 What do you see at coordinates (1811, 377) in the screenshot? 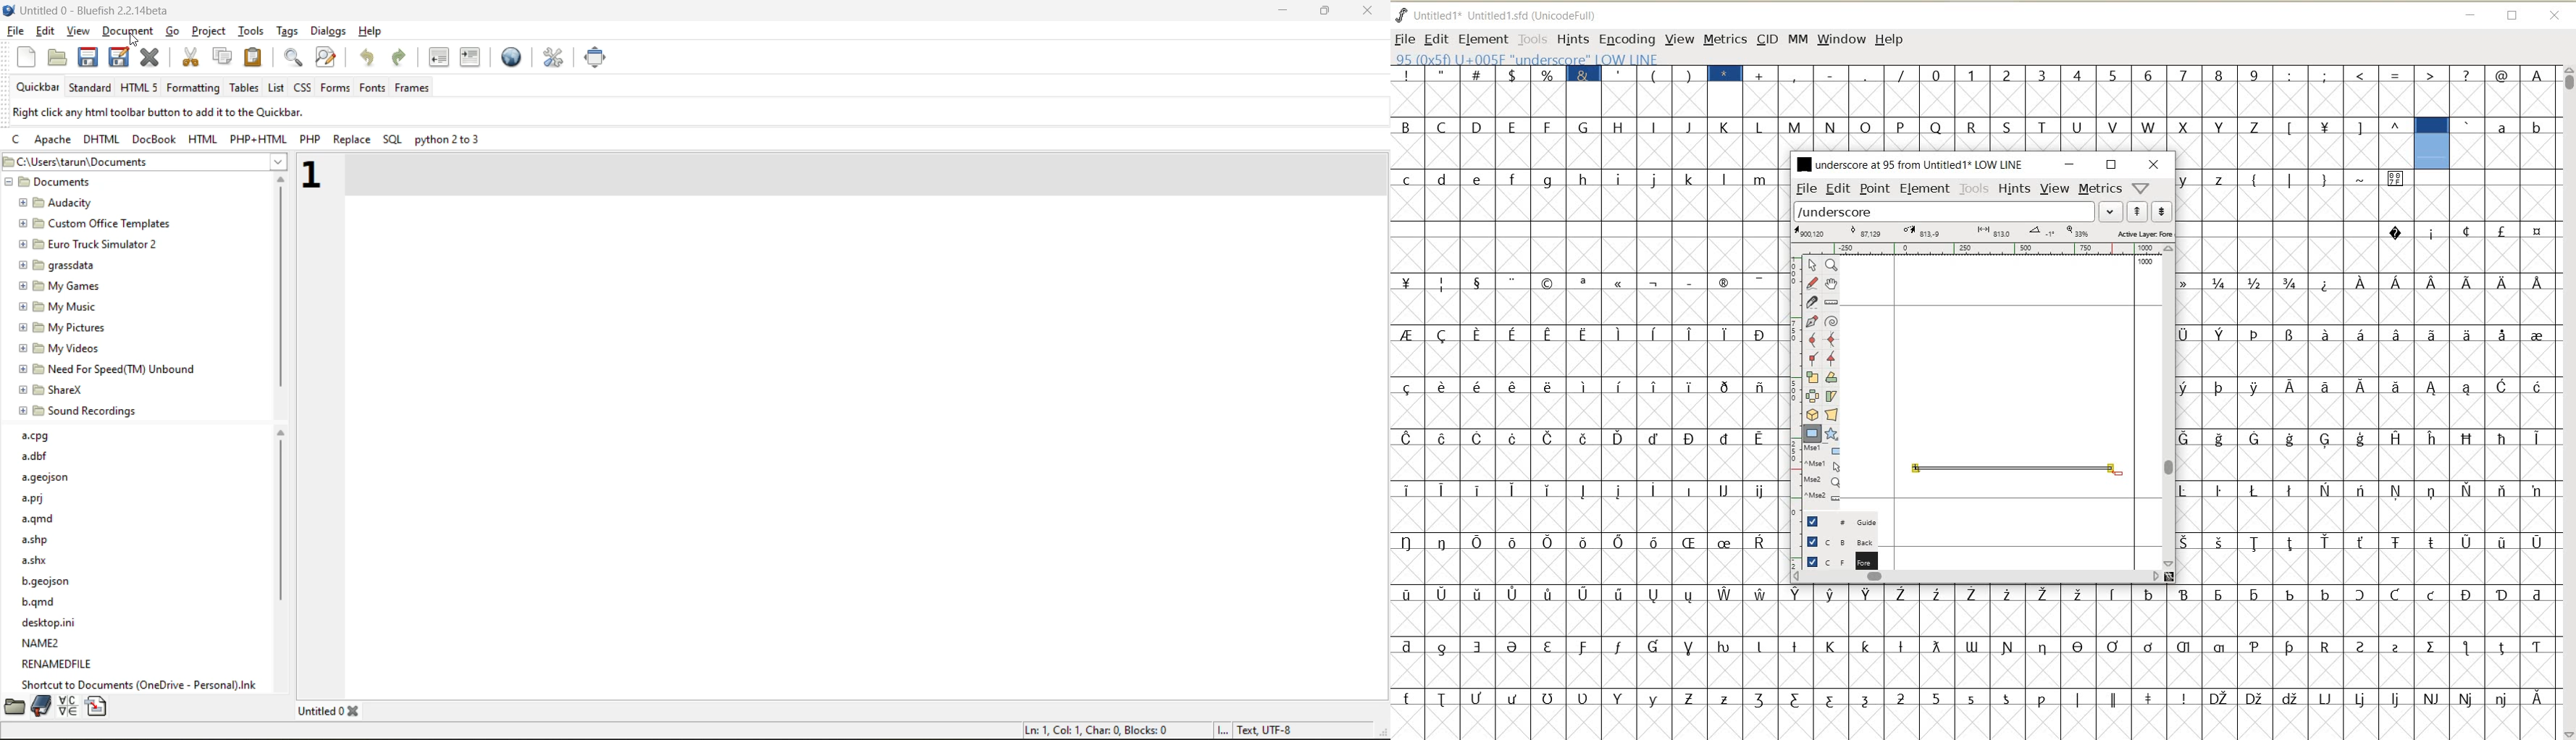
I see `scale the selection` at bounding box center [1811, 377].